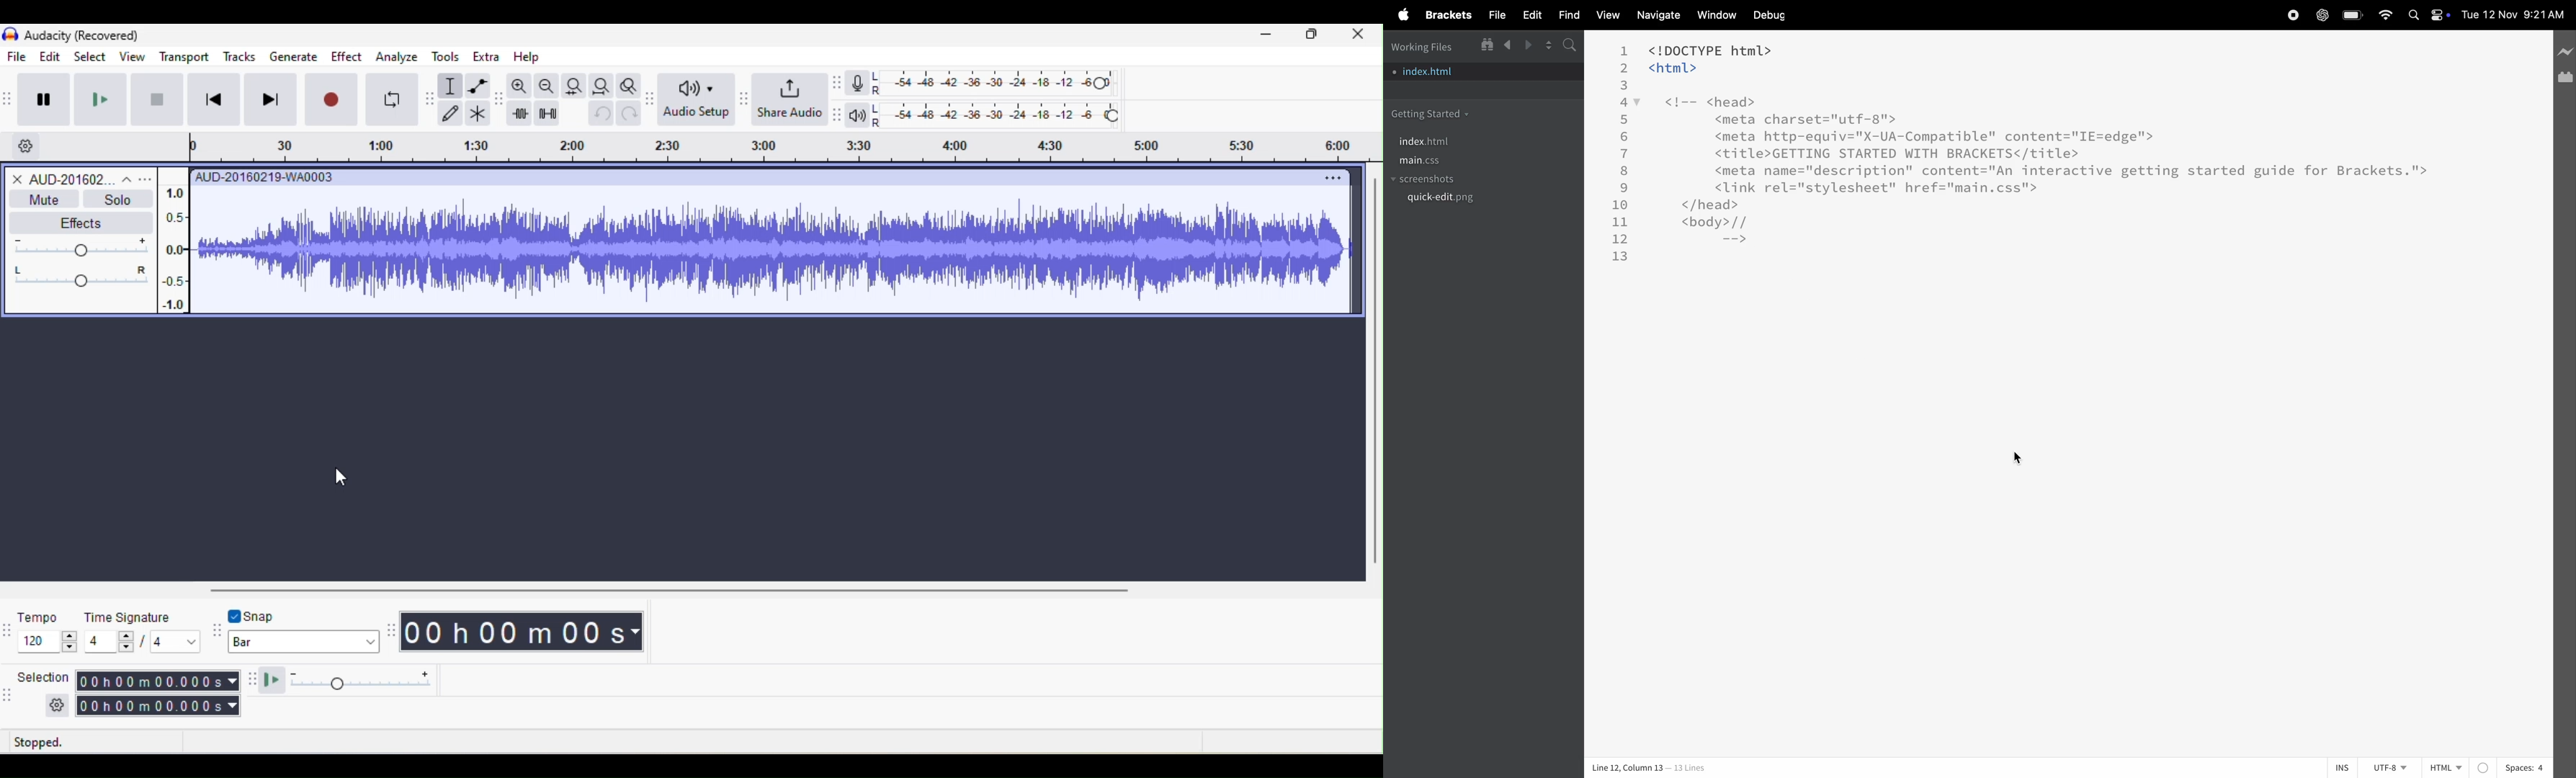 The image size is (2576, 784). I want to click on Audacity (Recovered), so click(81, 35).